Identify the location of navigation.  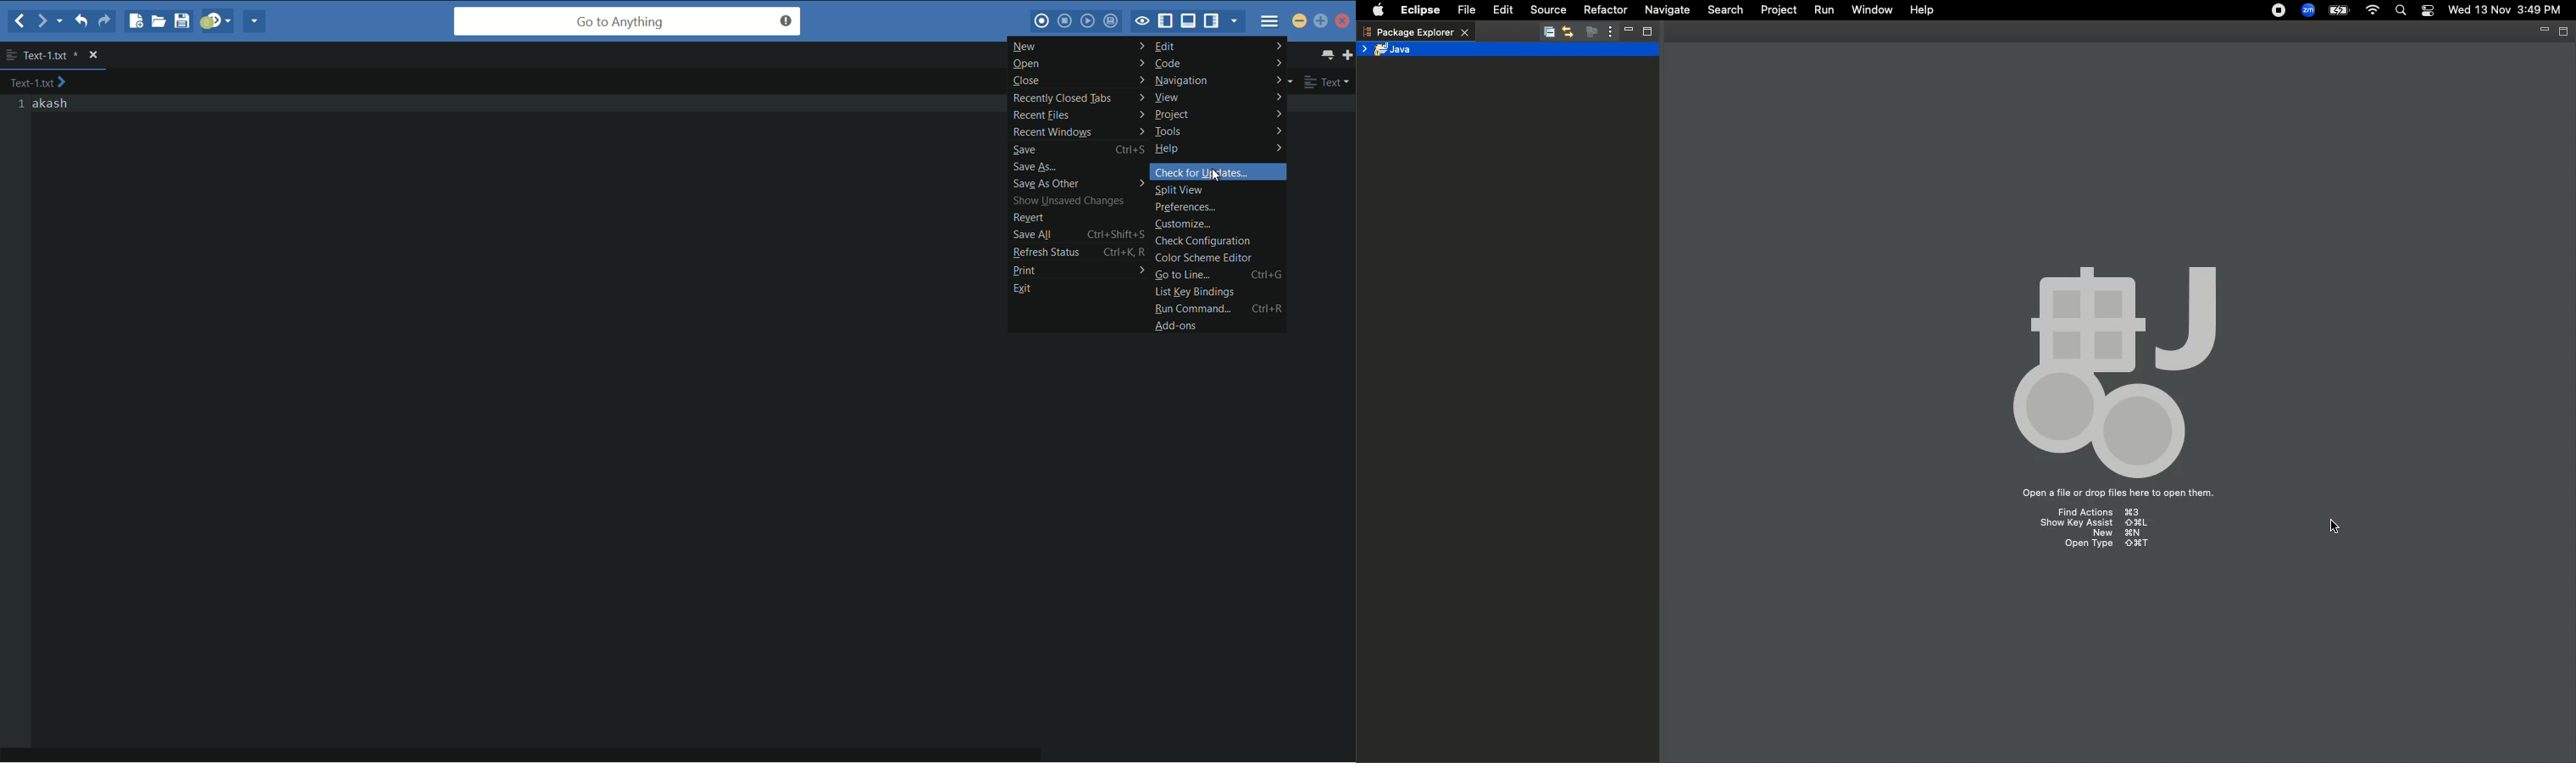
(1218, 81).